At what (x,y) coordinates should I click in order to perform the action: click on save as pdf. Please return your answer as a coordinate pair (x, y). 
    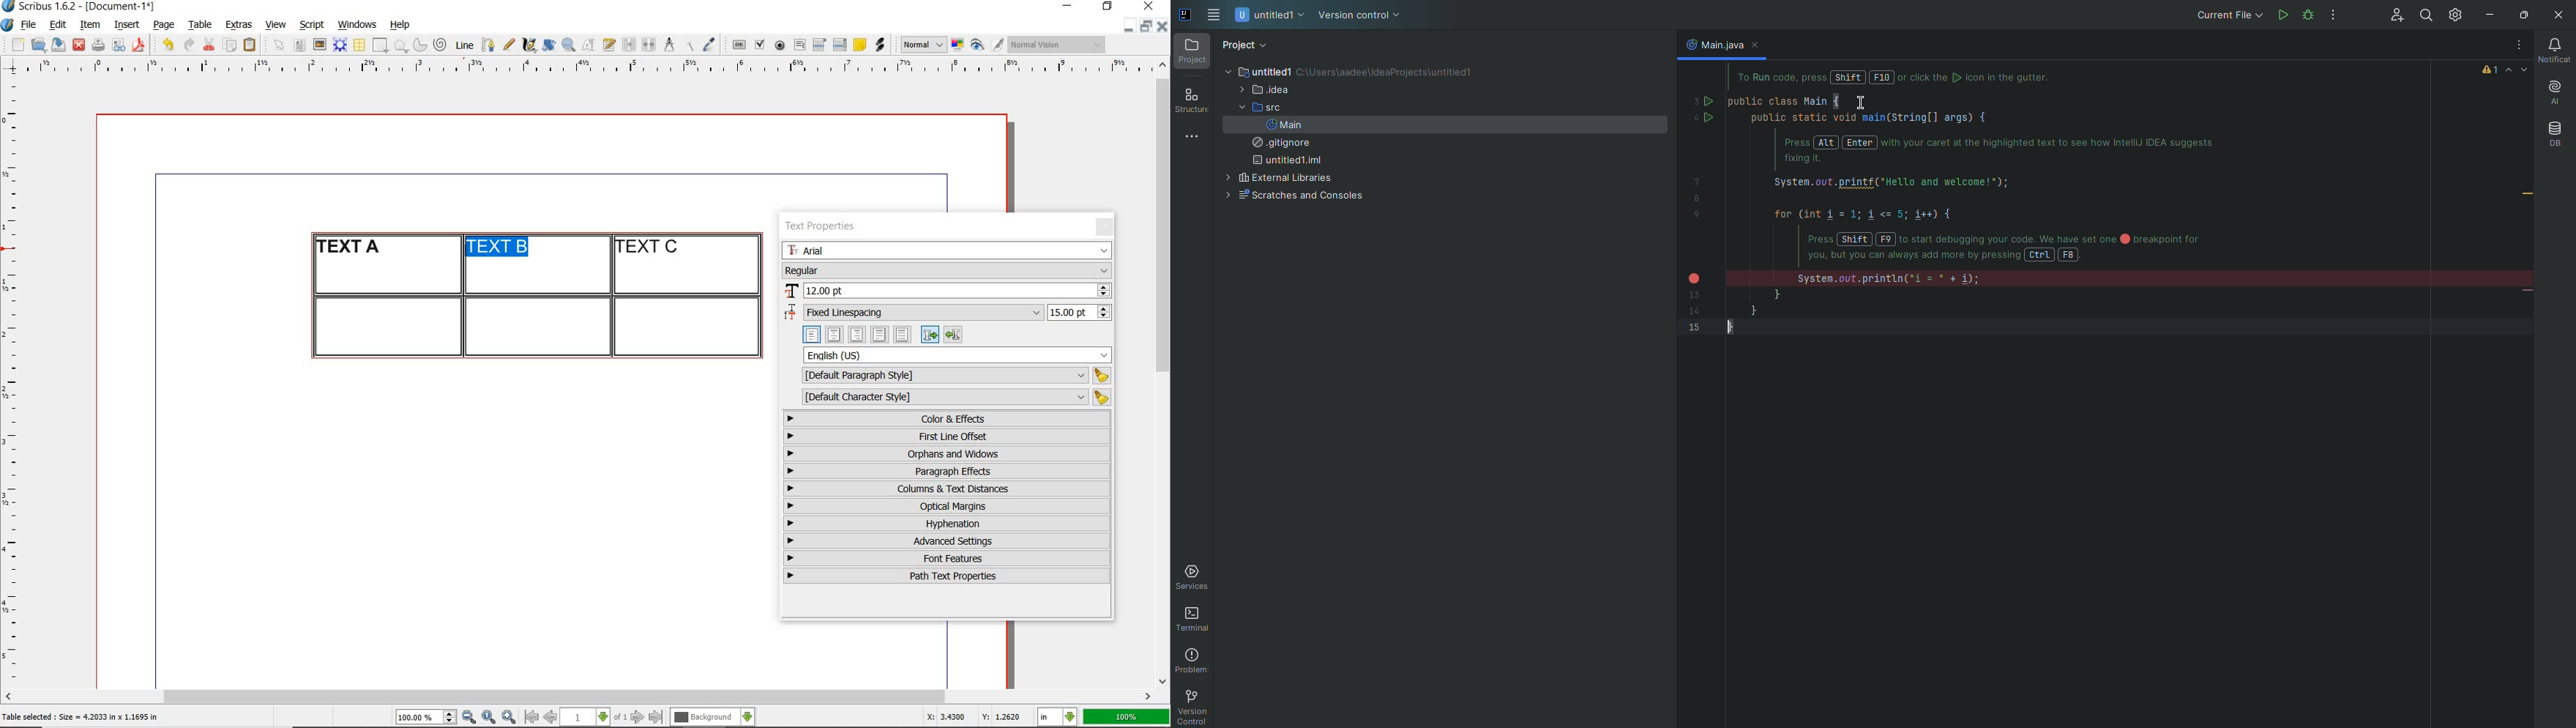
    Looking at the image, I should click on (141, 45).